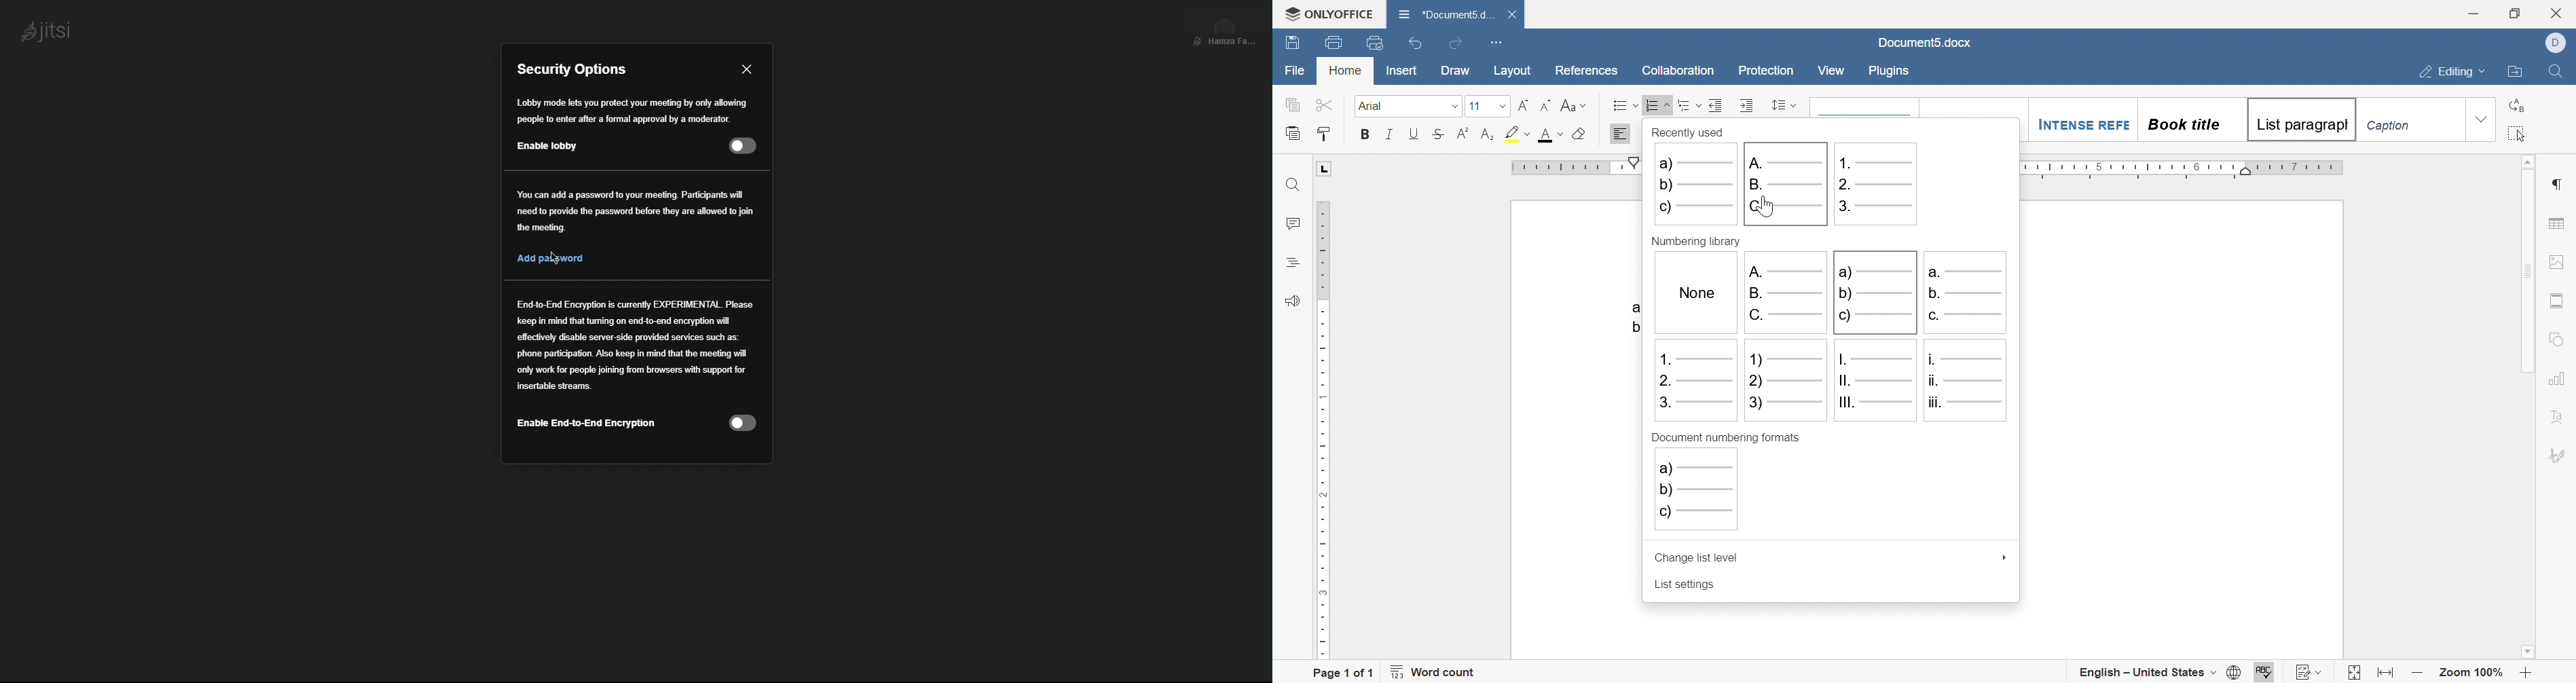 This screenshot has width=2576, height=700. Describe the element at coordinates (2525, 263) in the screenshot. I see `scroll bar` at that location.